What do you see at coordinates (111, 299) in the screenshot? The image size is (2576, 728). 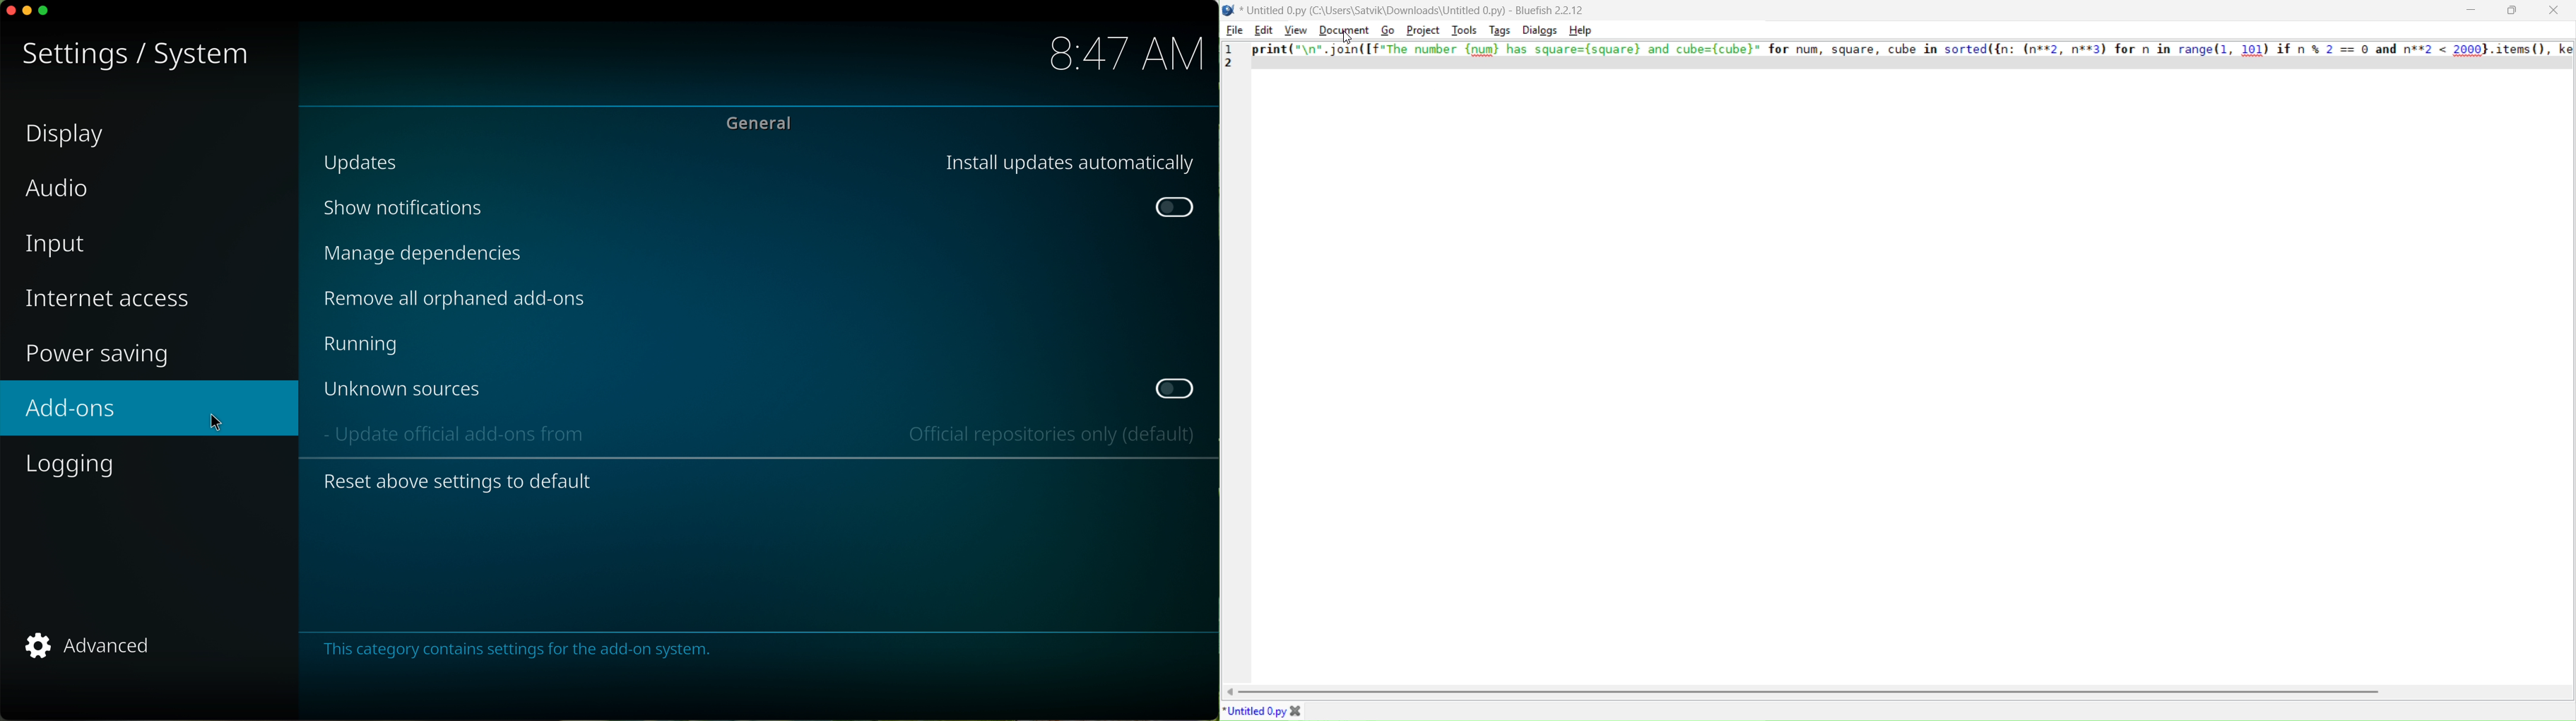 I see `internet access` at bounding box center [111, 299].